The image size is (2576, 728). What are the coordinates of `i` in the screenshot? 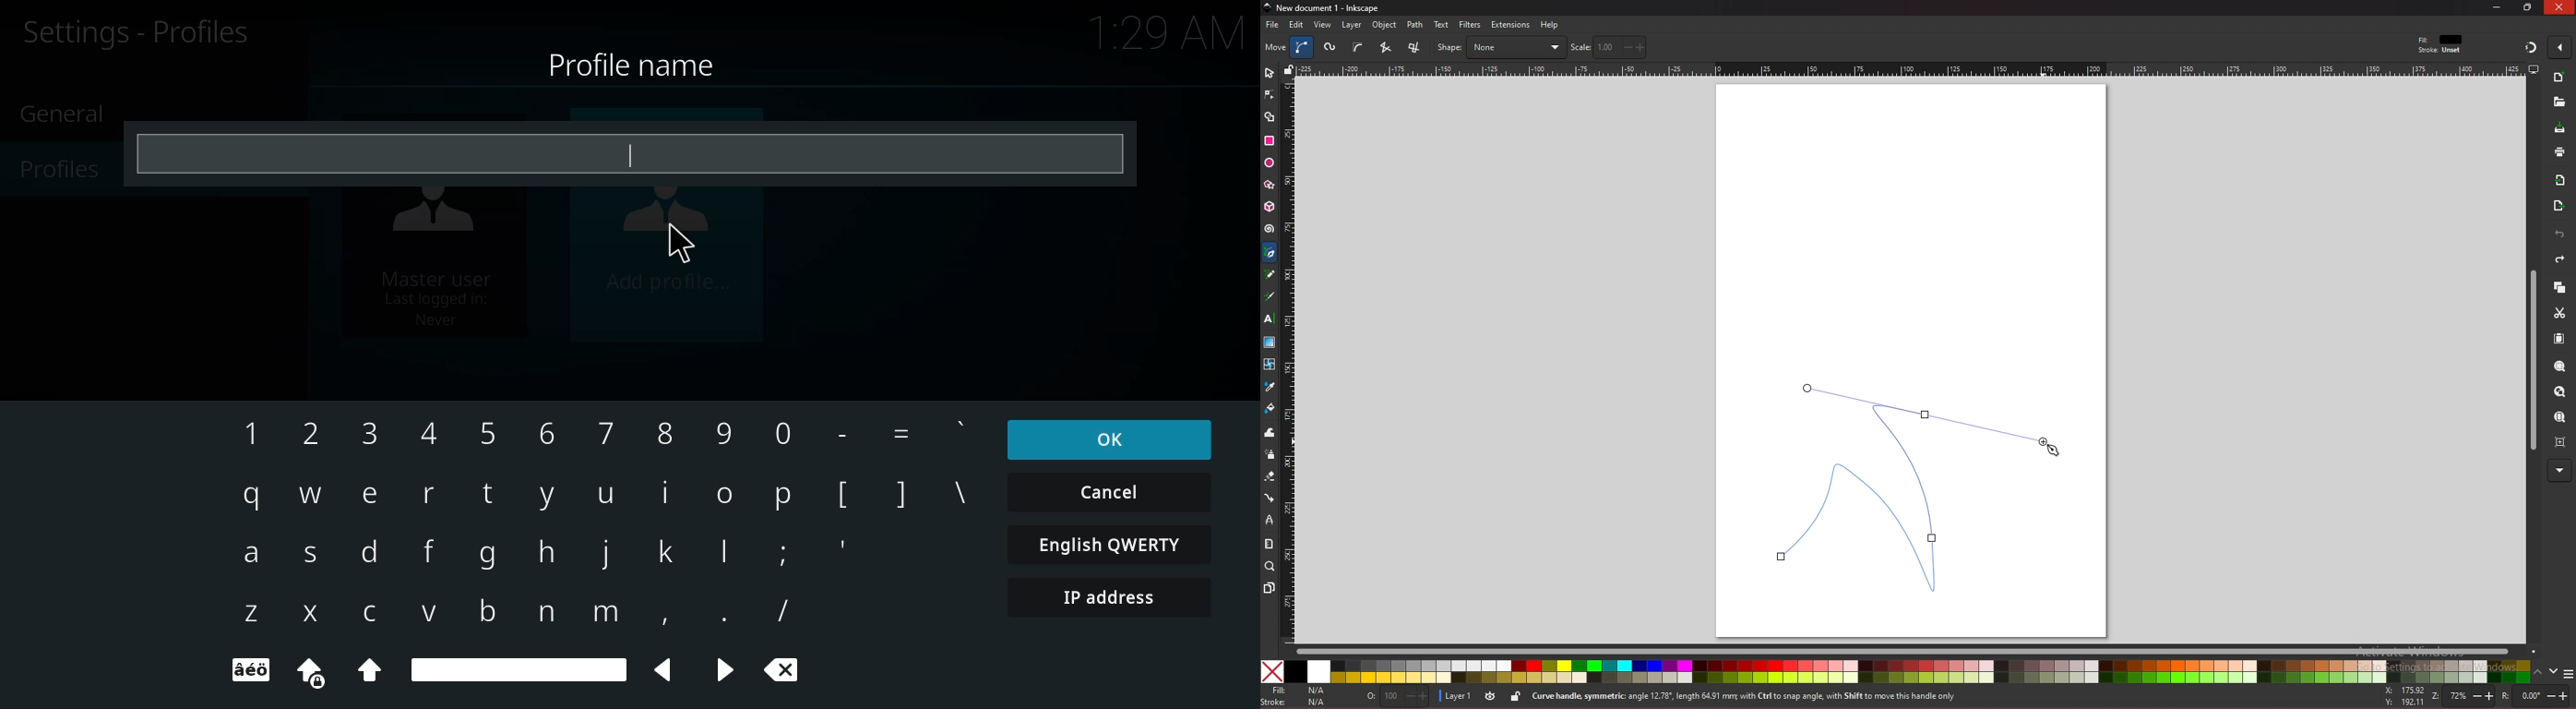 It's located at (666, 490).